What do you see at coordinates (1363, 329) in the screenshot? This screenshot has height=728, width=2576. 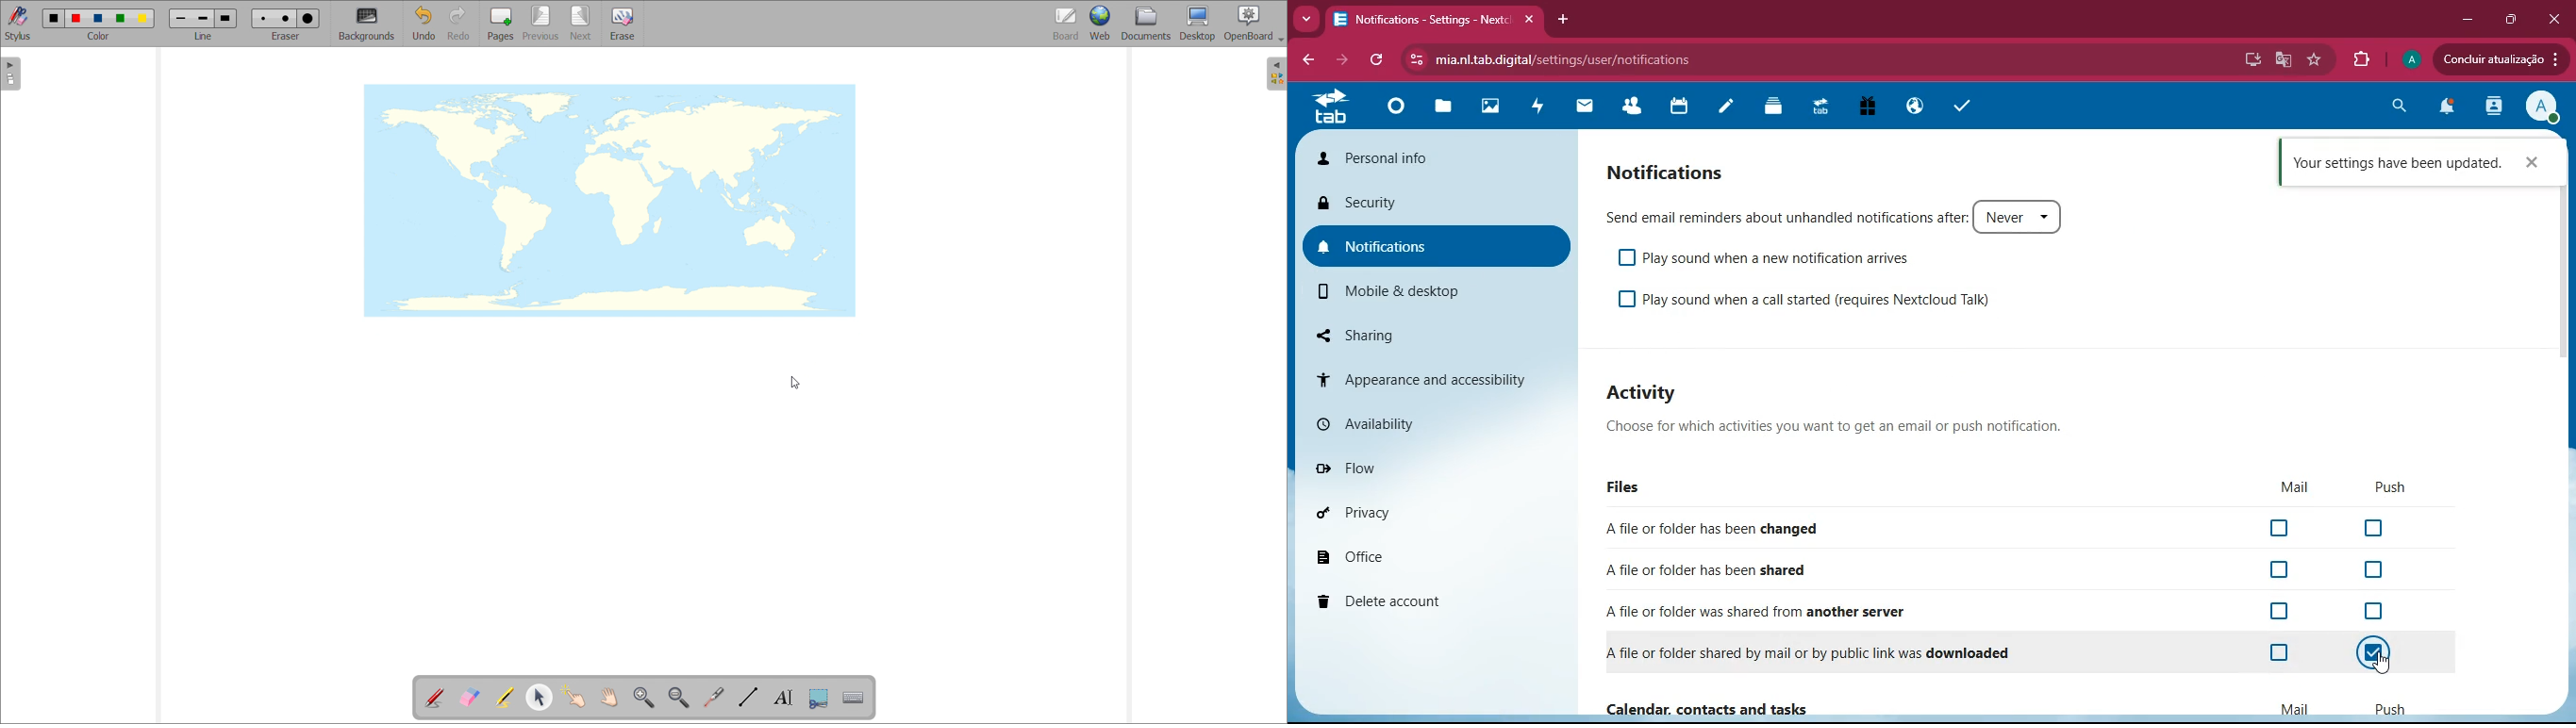 I see `sharing` at bounding box center [1363, 329].